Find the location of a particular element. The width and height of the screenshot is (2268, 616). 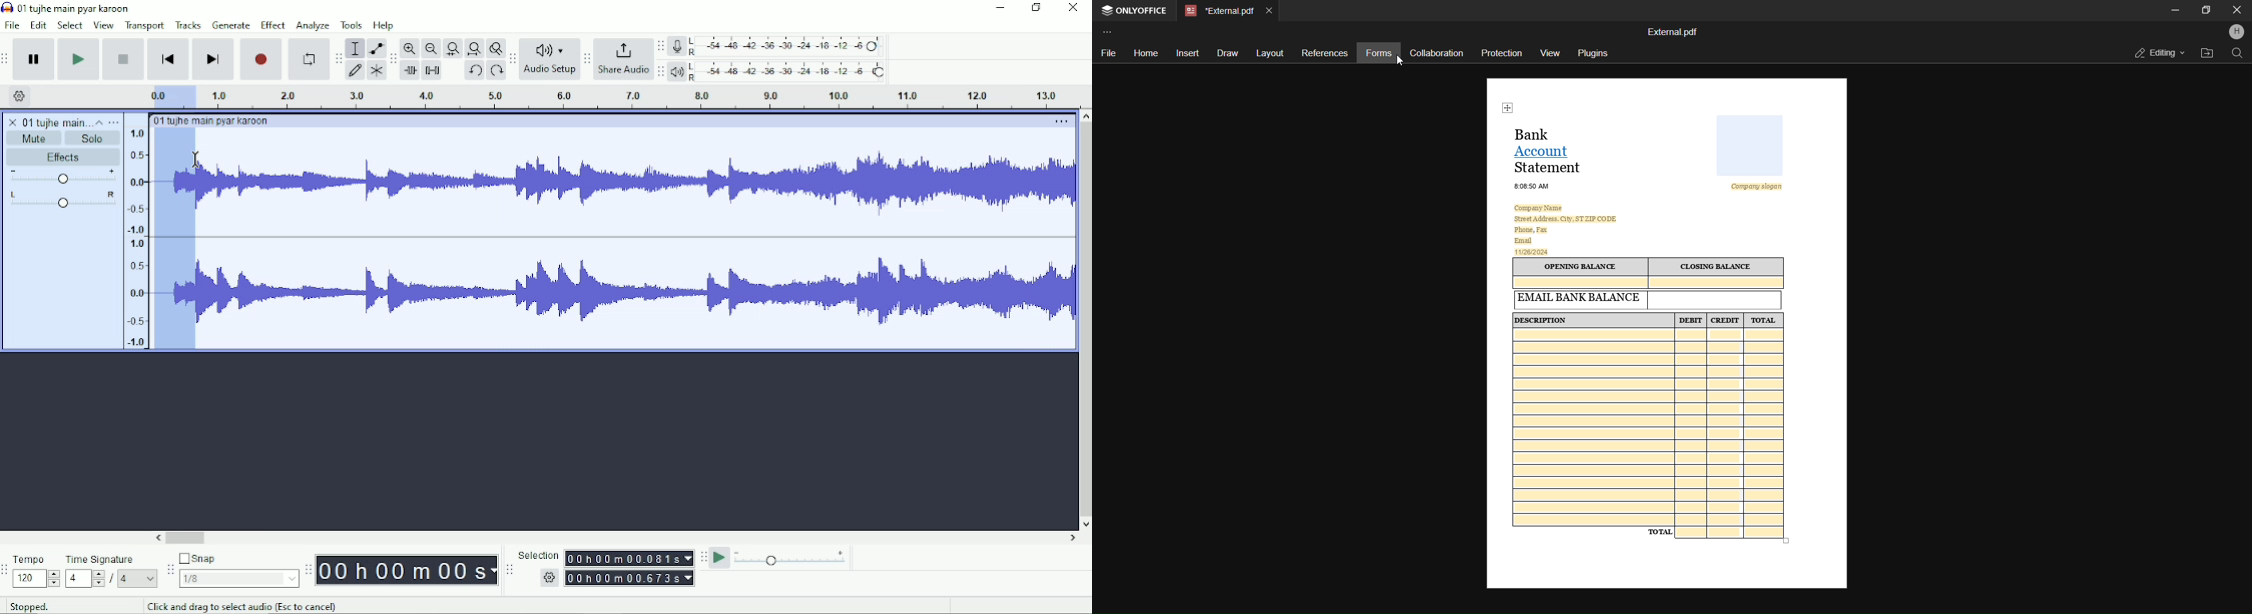

Selection is located at coordinates (538, 555).